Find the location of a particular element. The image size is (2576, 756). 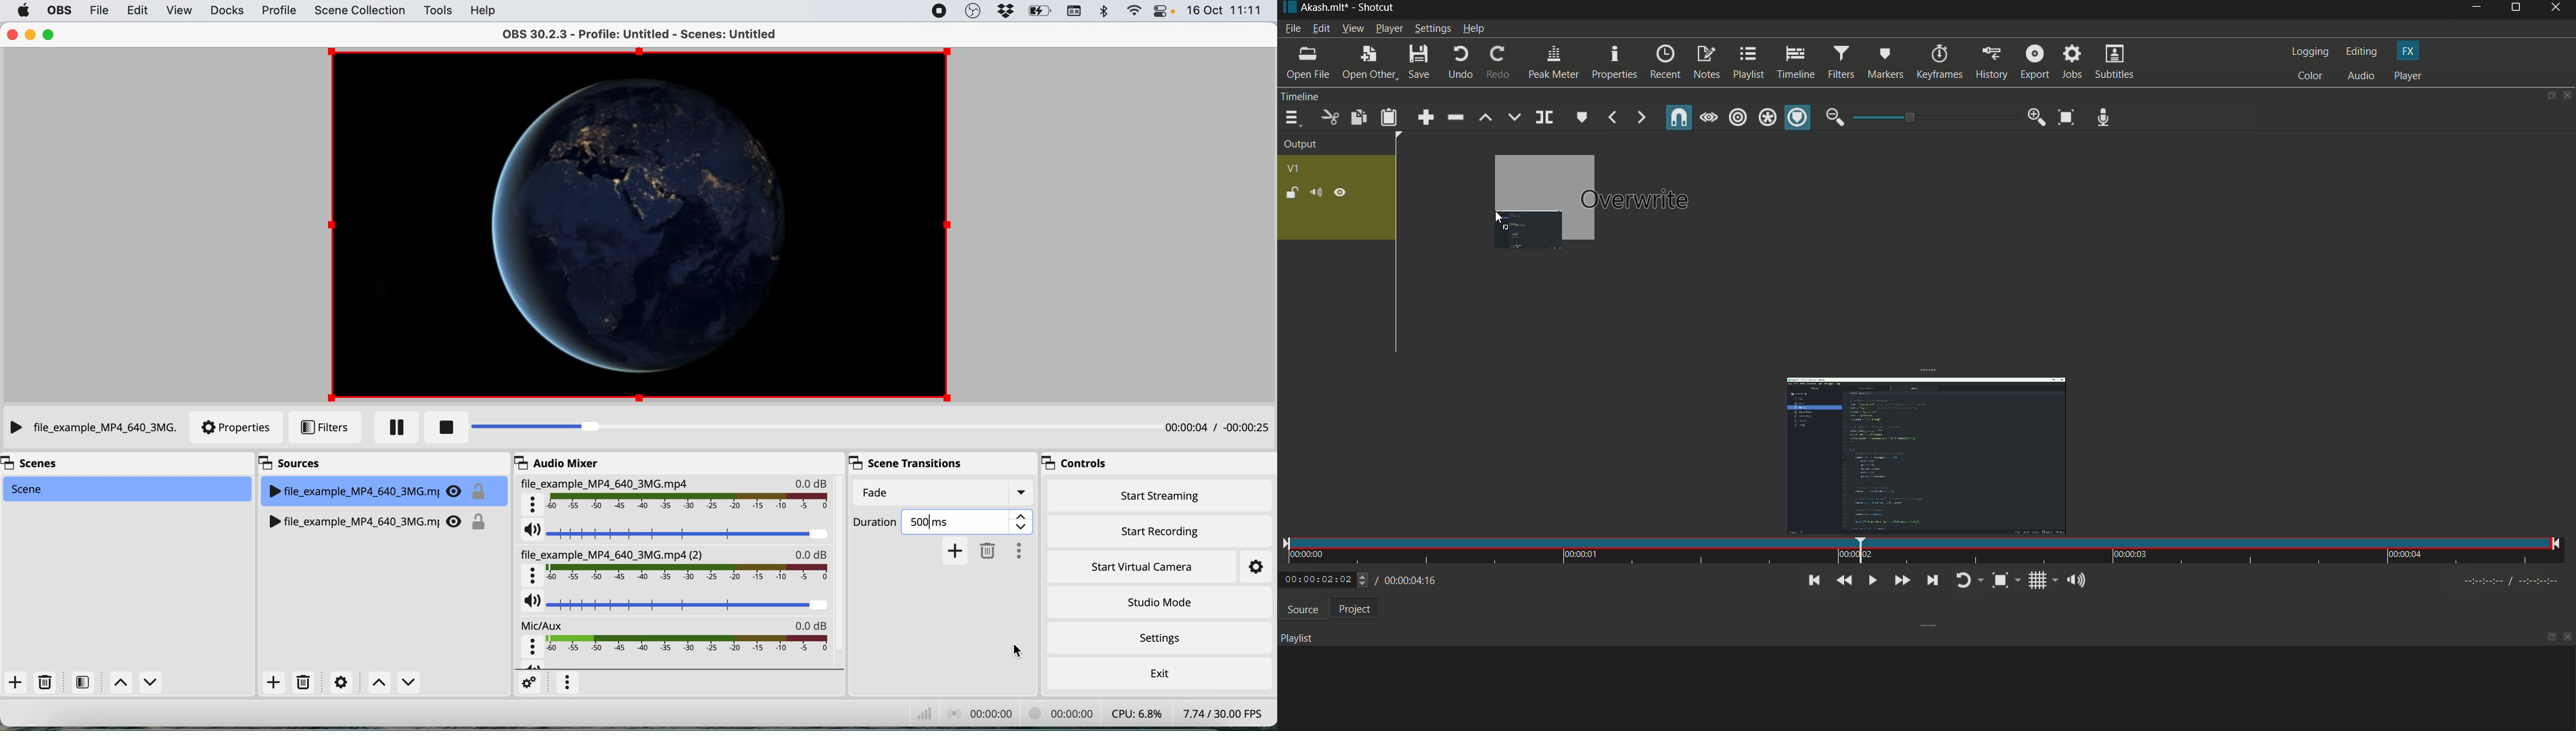

dropbox is located at coordinates (1007, 11).